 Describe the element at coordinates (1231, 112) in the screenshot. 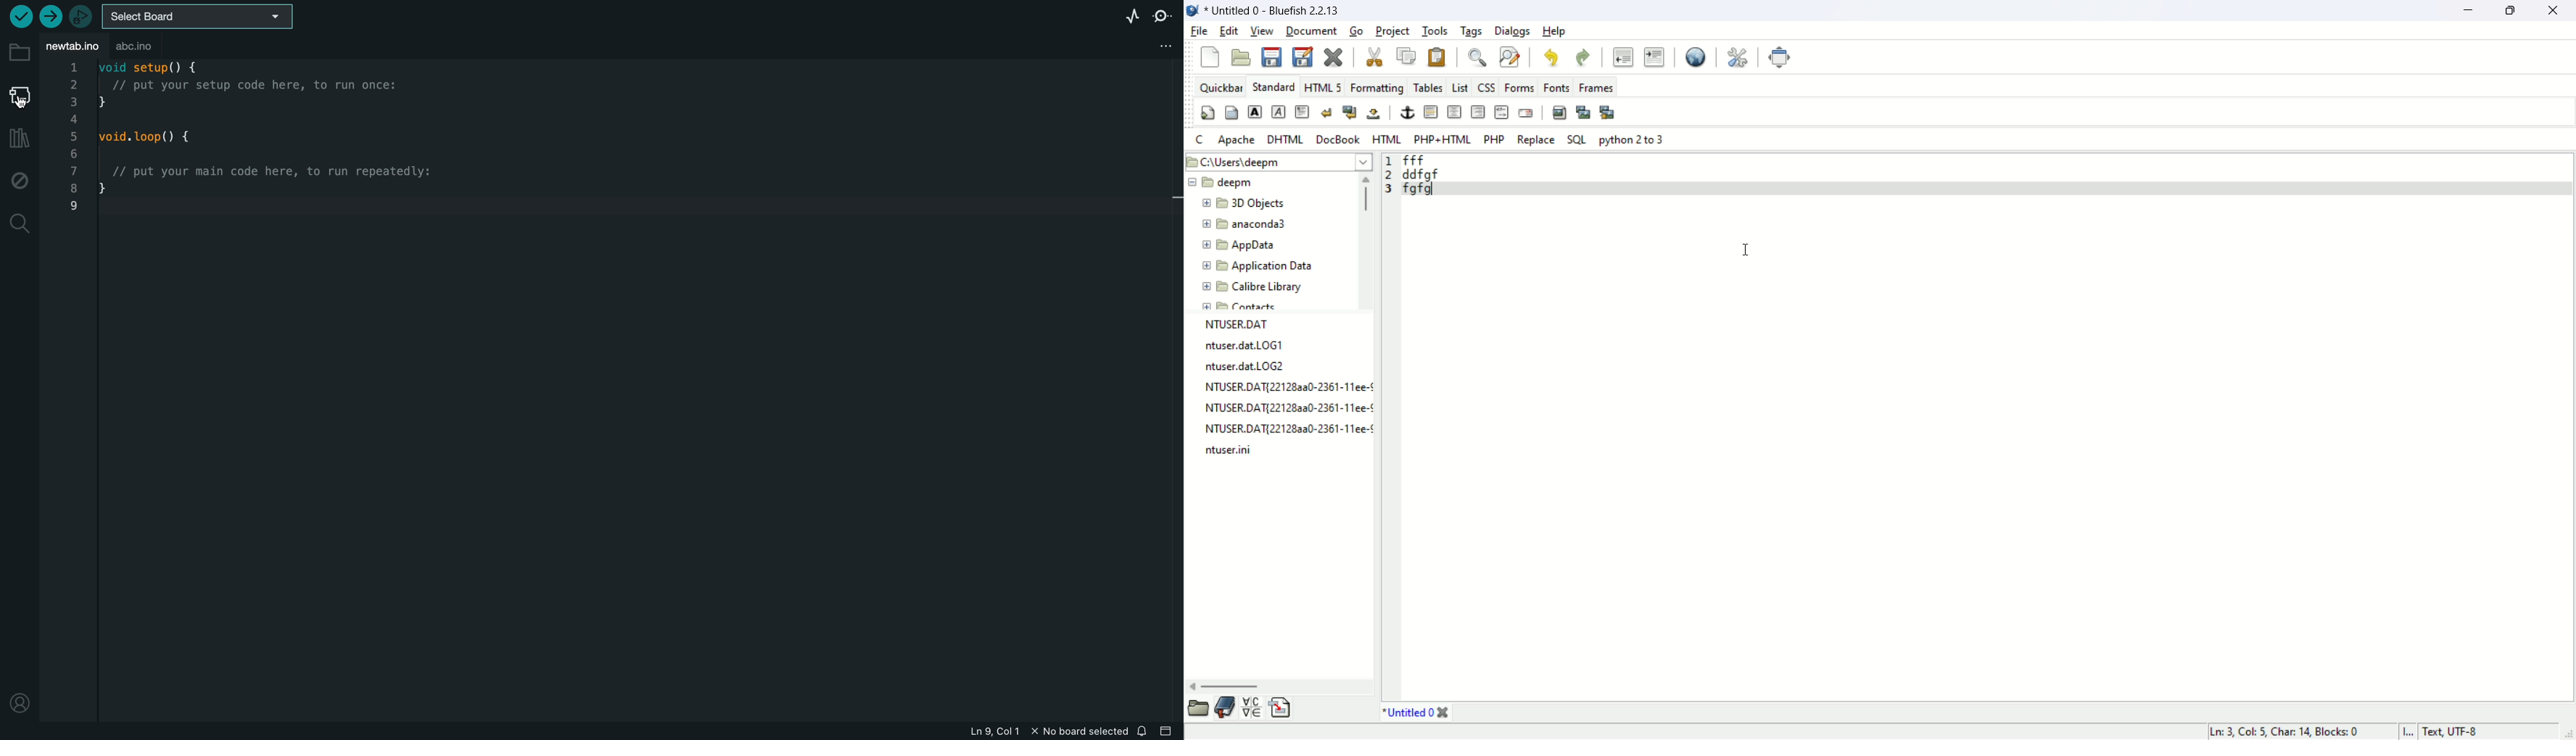

I see `body` at that location.